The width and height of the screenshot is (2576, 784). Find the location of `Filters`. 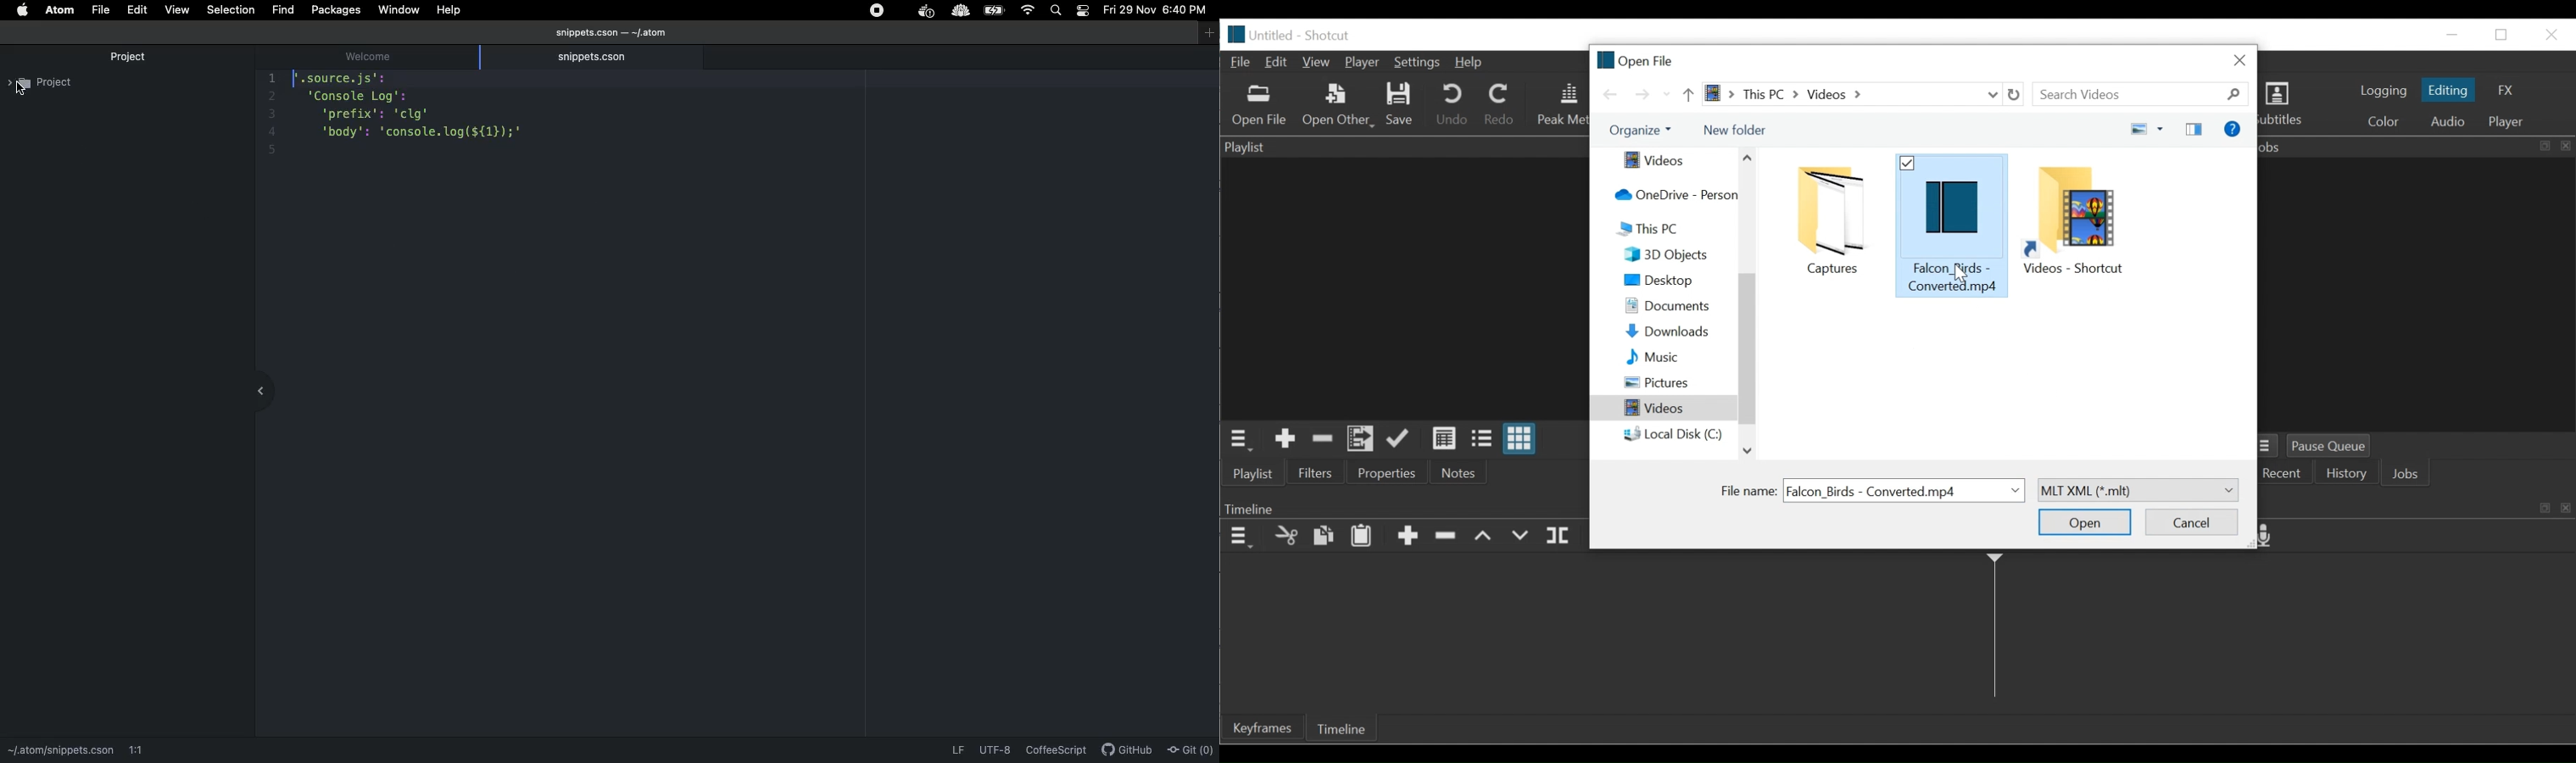

Filters is located at coordinates (1315, 471).